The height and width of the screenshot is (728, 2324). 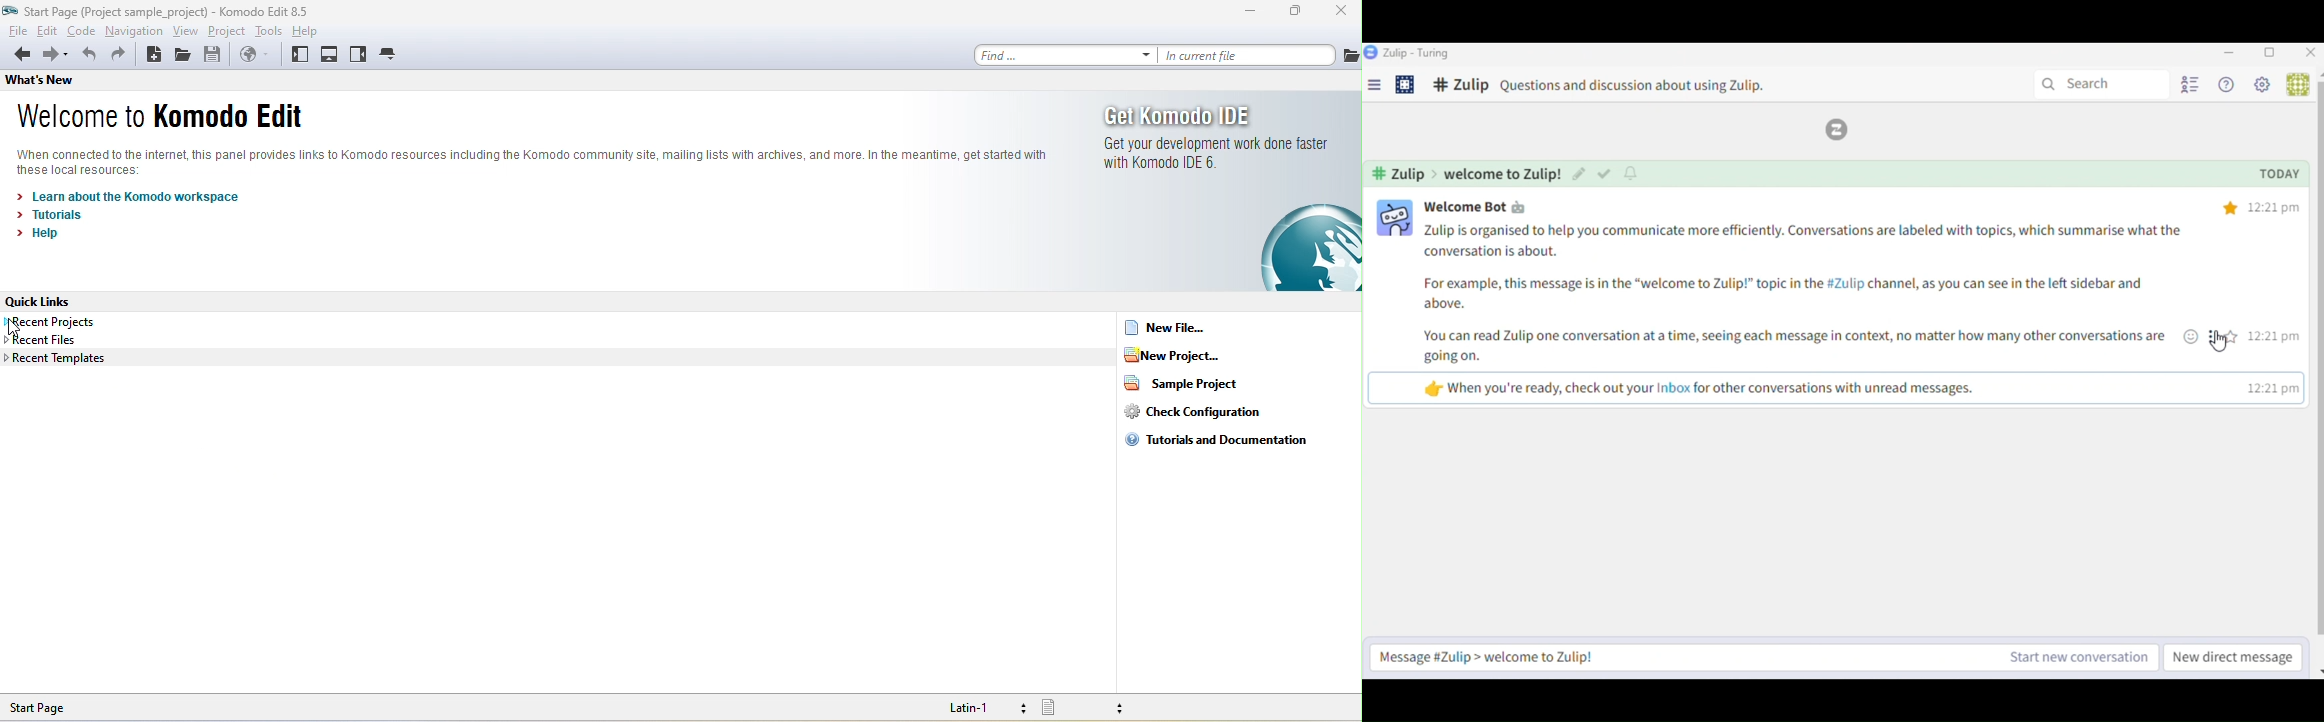 What do you see at coordinates (188, 31) in the screenshot?
I see `view` at bounding box center [188, 31].